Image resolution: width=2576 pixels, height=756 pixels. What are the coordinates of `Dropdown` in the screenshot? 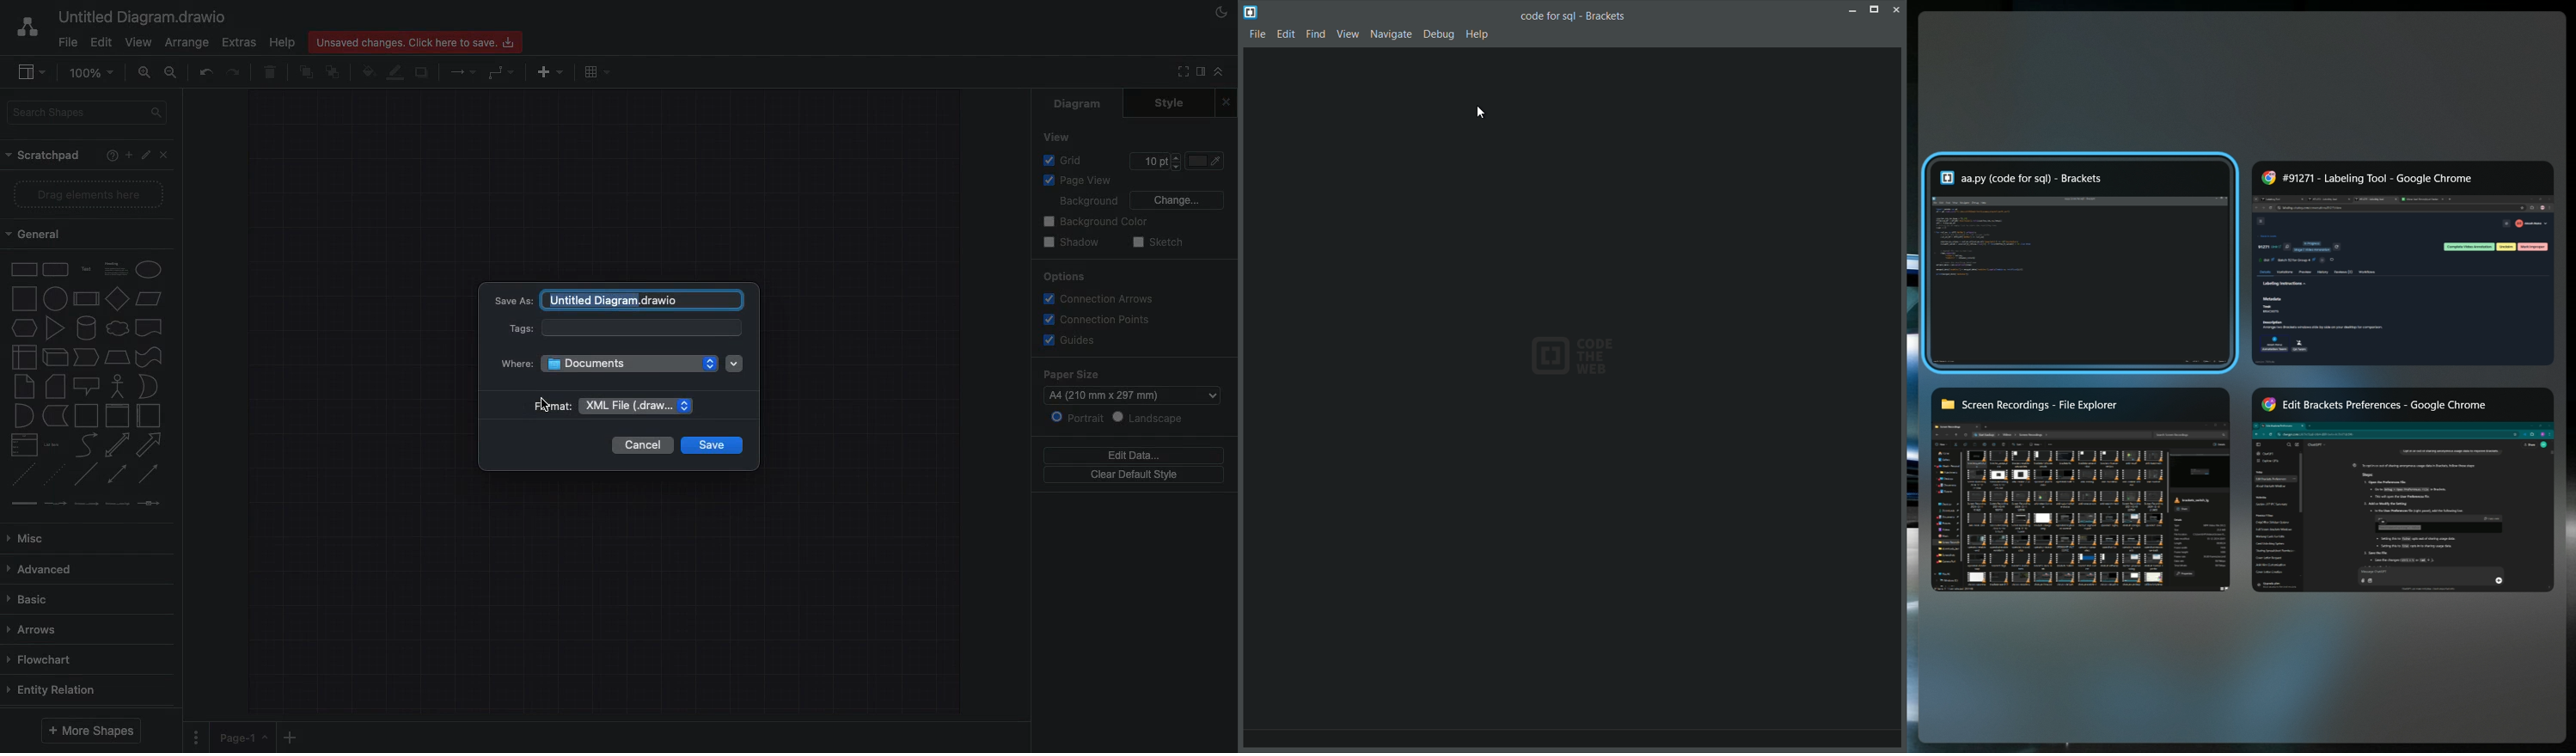 It's located at (735, 364).